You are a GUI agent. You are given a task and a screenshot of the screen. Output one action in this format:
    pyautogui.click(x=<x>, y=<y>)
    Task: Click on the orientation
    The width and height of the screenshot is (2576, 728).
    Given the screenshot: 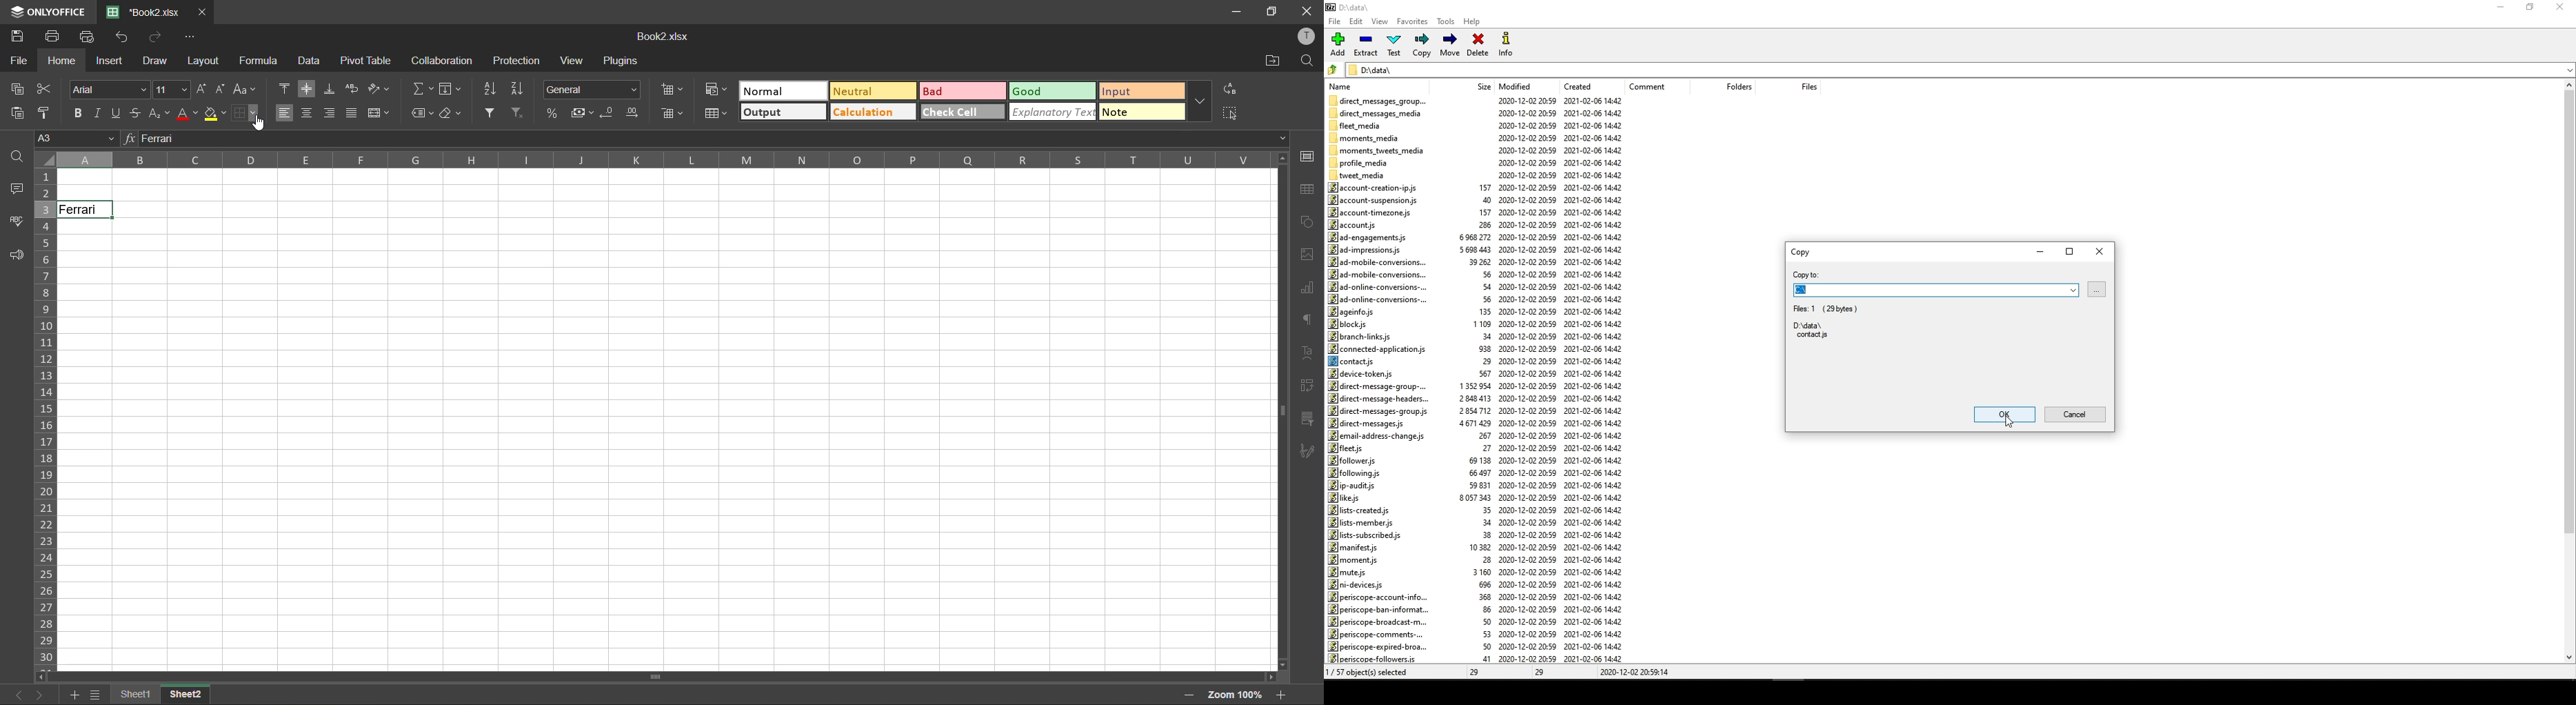 What is the action you would take?
    pyautogui.click(x=381, y=88)
    